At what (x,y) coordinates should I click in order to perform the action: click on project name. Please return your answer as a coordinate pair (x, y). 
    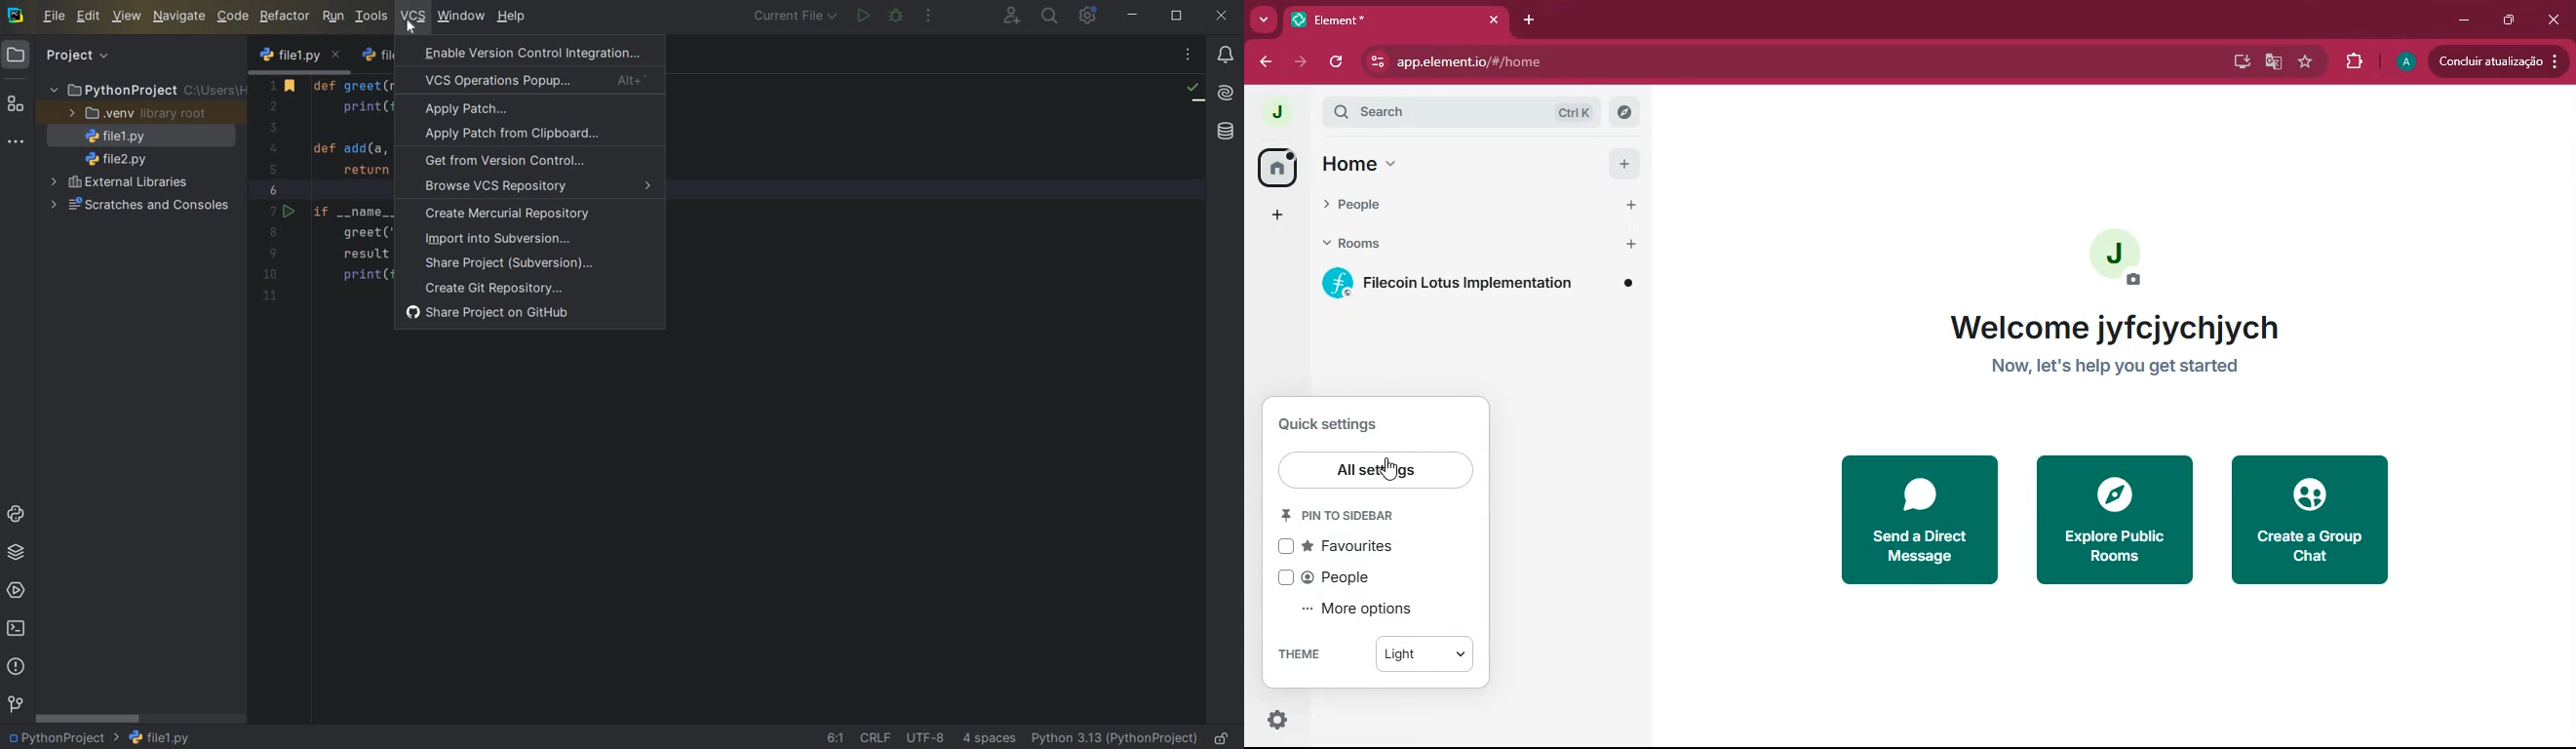
    Looking at the image, I should click on (63, 739).